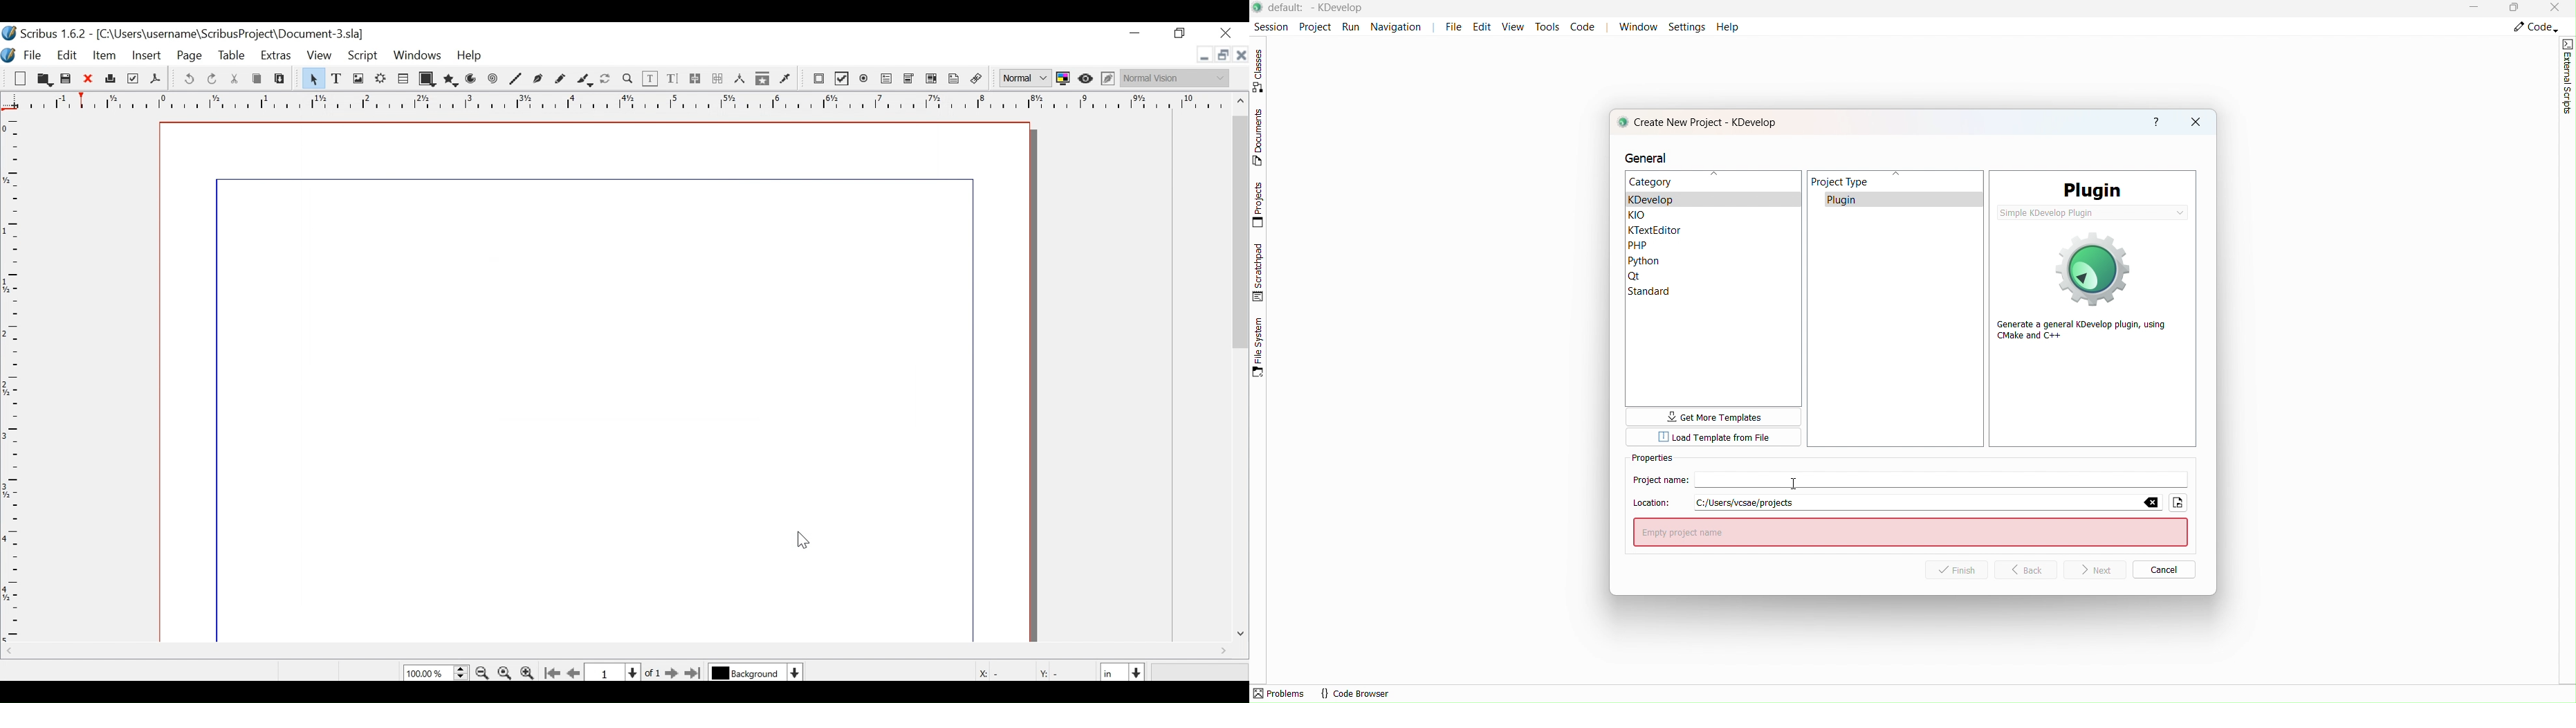  What do you see at coordinates (493, 80) in the screenshot?
I see `Spiral` at bounding box center [493, 80].